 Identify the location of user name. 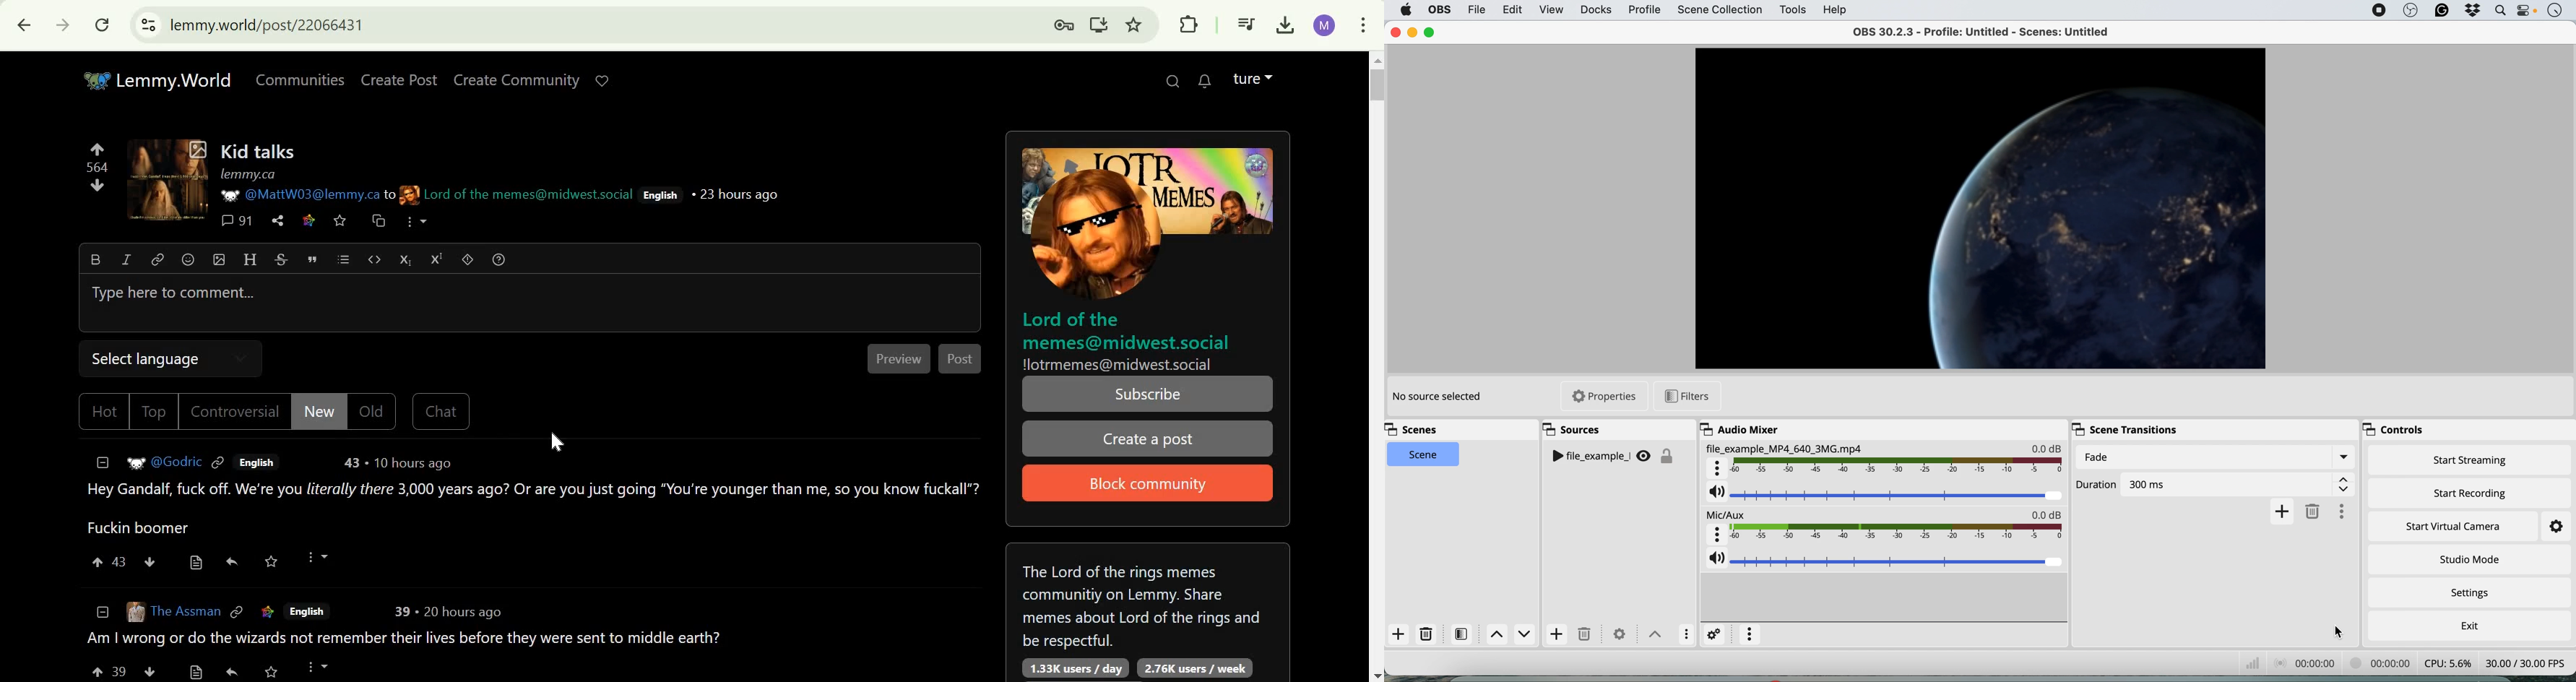
(178, 460).